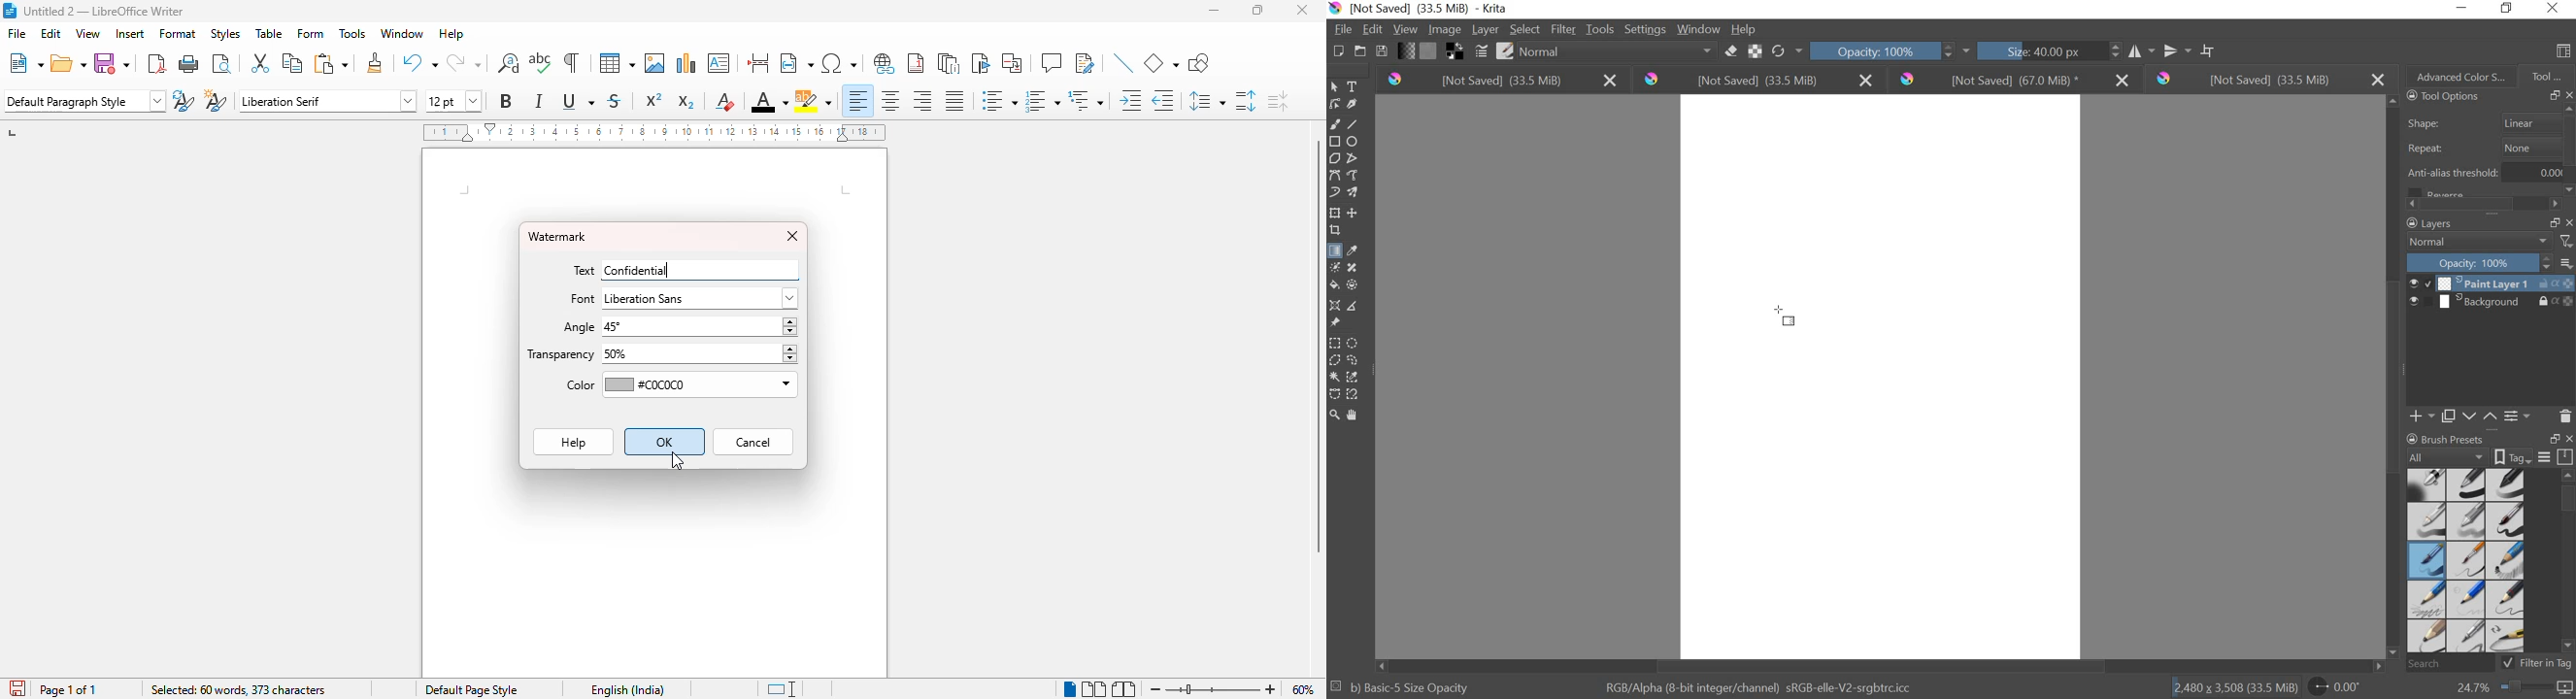 This screenshot has height=700, width=2576. Describe the element at coordinates (1454, 52) in the screenshot. I see `SWAP FOREGROUND AND BACKGROUND COLORS` at that location.